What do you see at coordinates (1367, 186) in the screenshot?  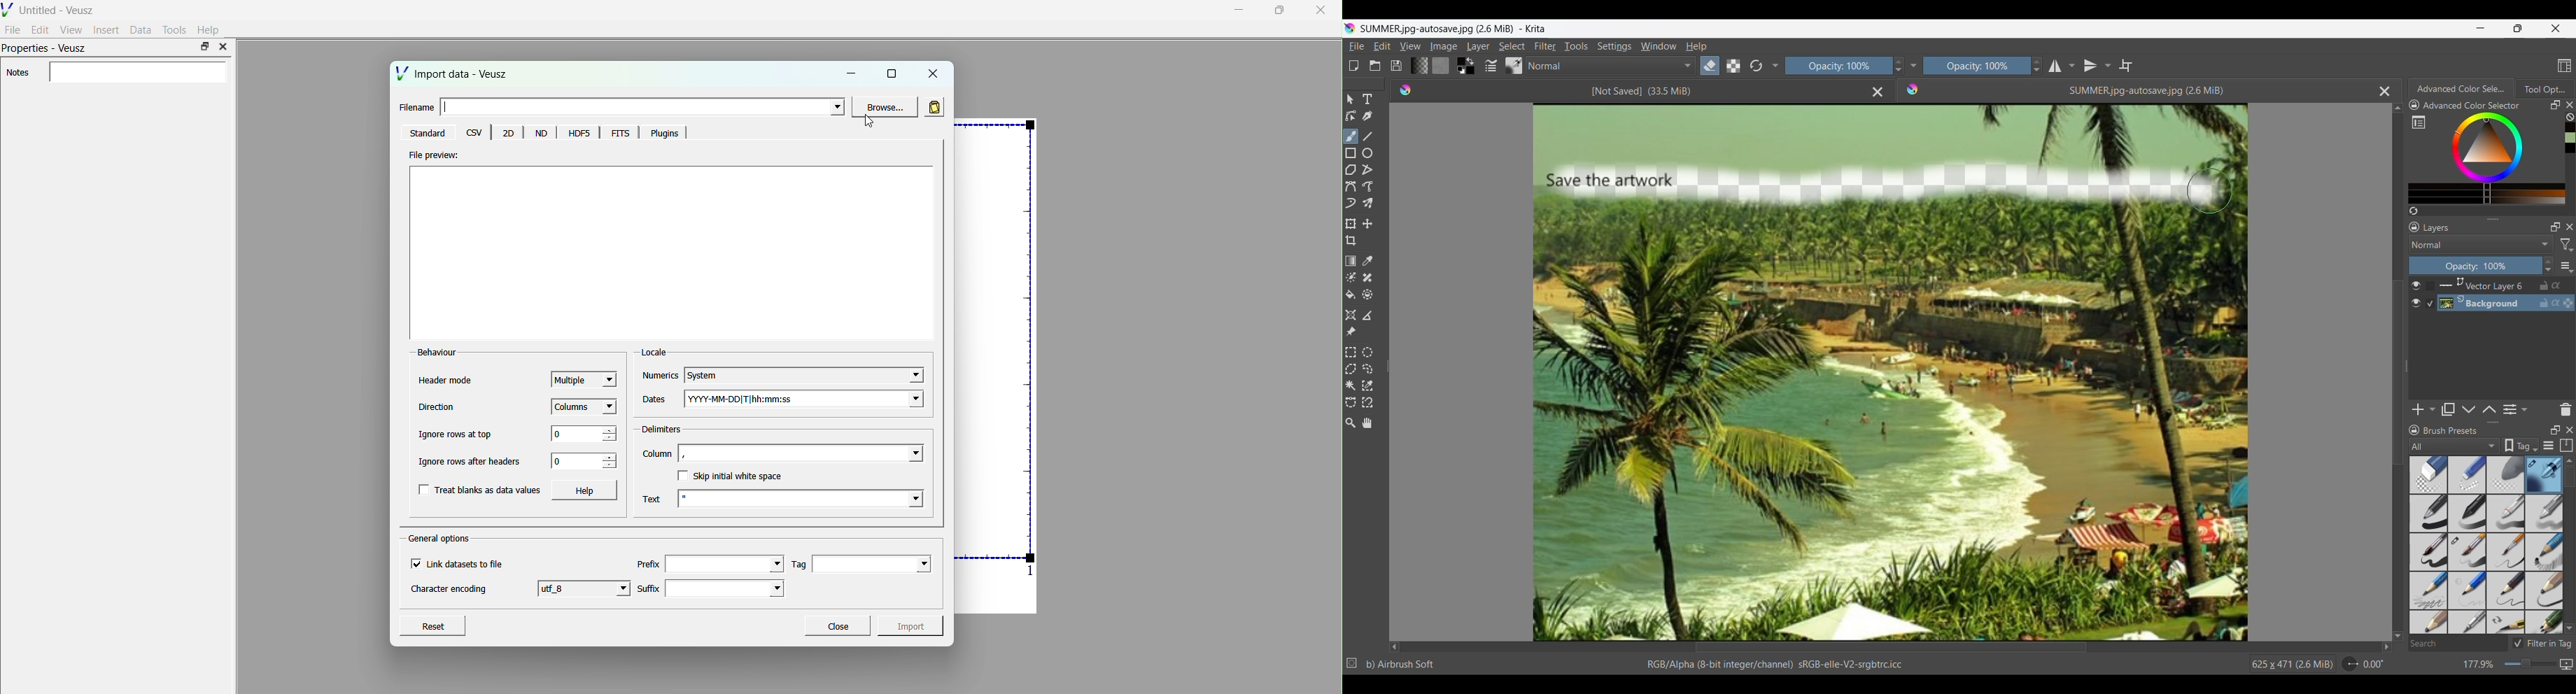 I see `Freehand path tool` at bounding box center [1367, 186].